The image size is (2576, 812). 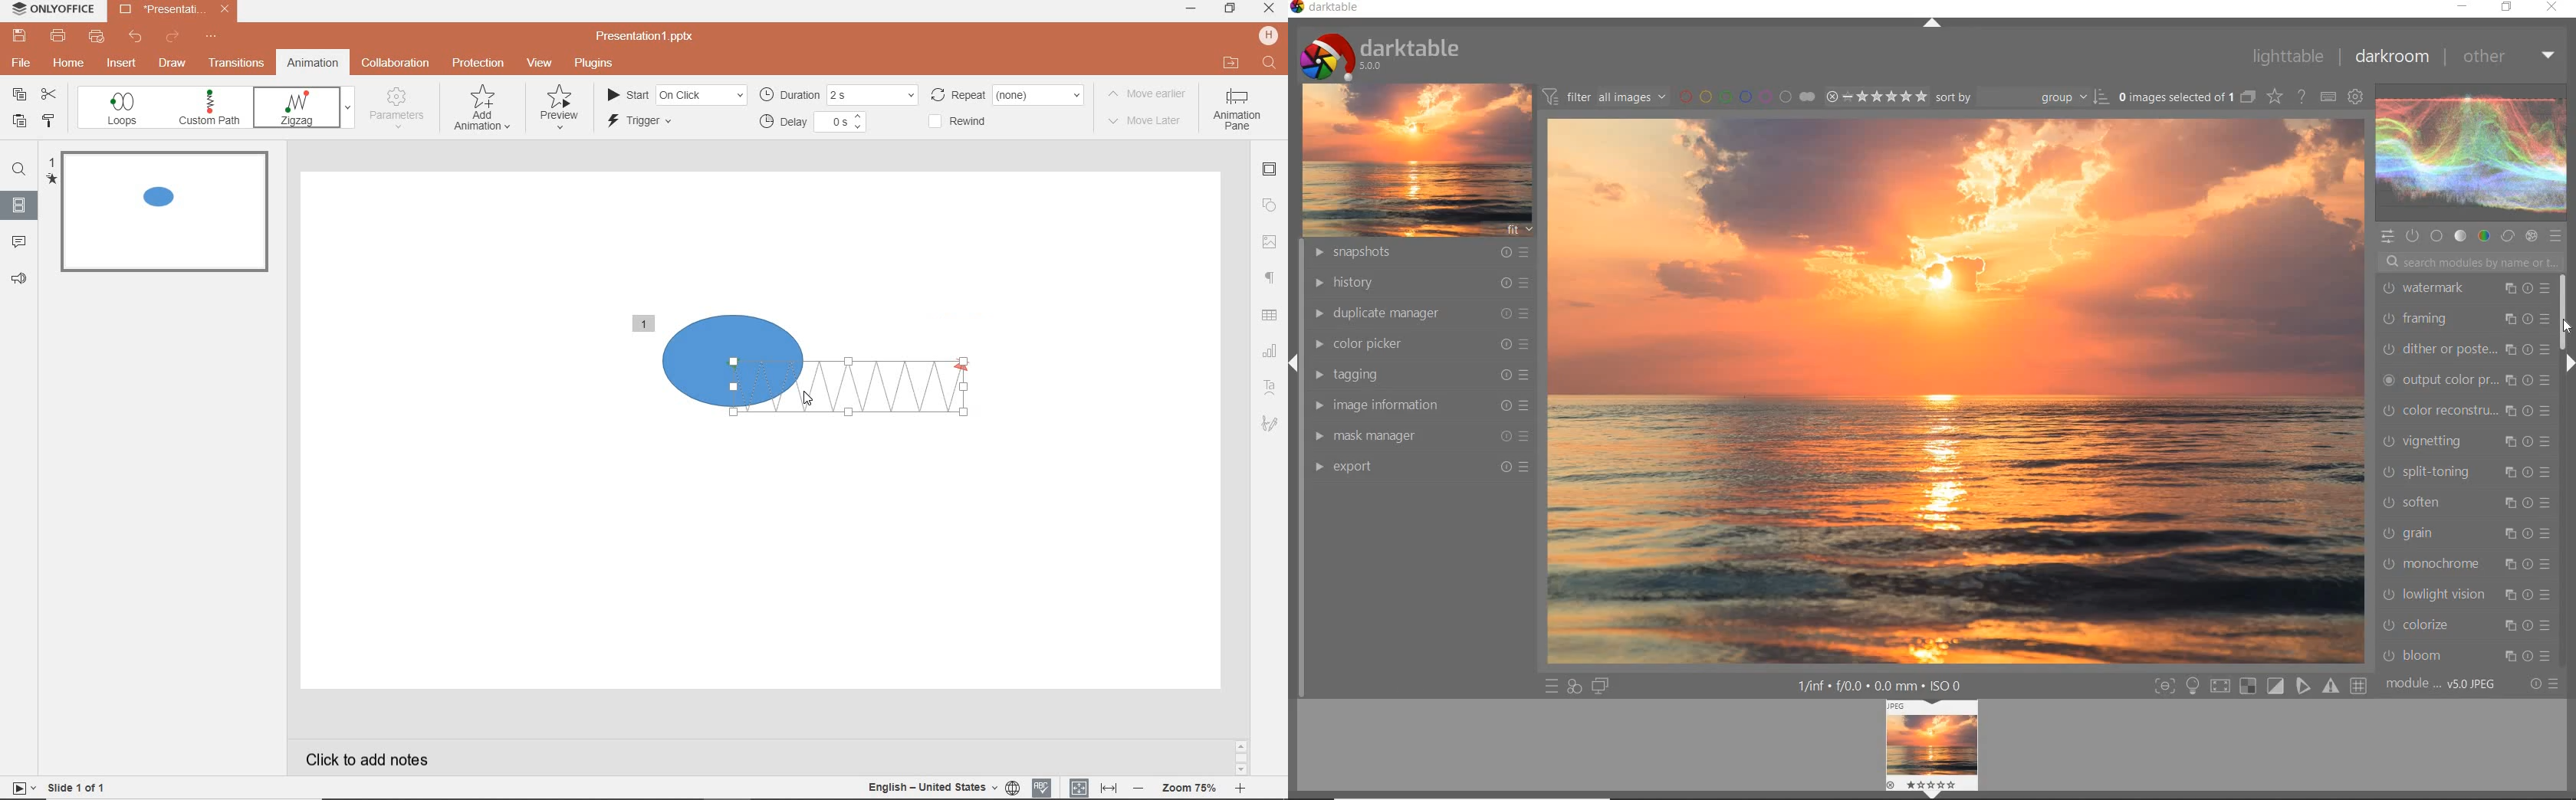 What do you see at coordinates (20, 242) in the screenshot?
I see `comments` at bounding box center [20, 242].